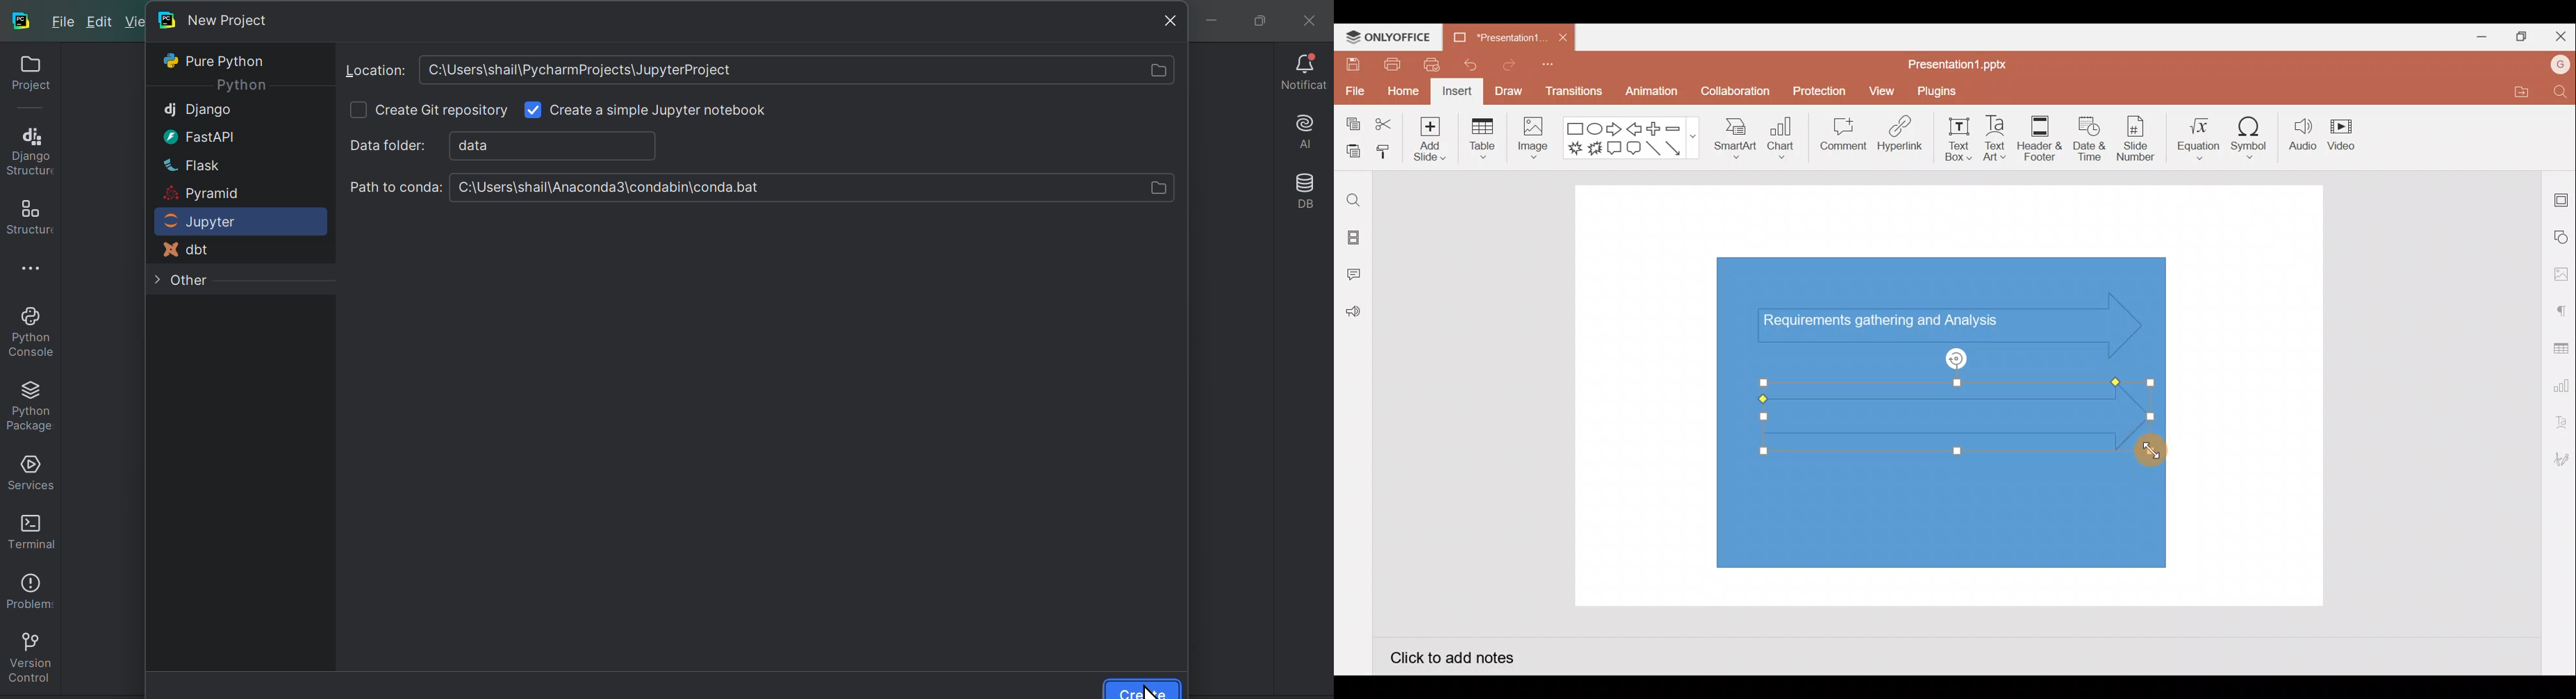 The height and width of the screenshot is (700, 2576). Describe the element at coordinates (1653, 94) in the screenshot. I see `Animation` at that location.